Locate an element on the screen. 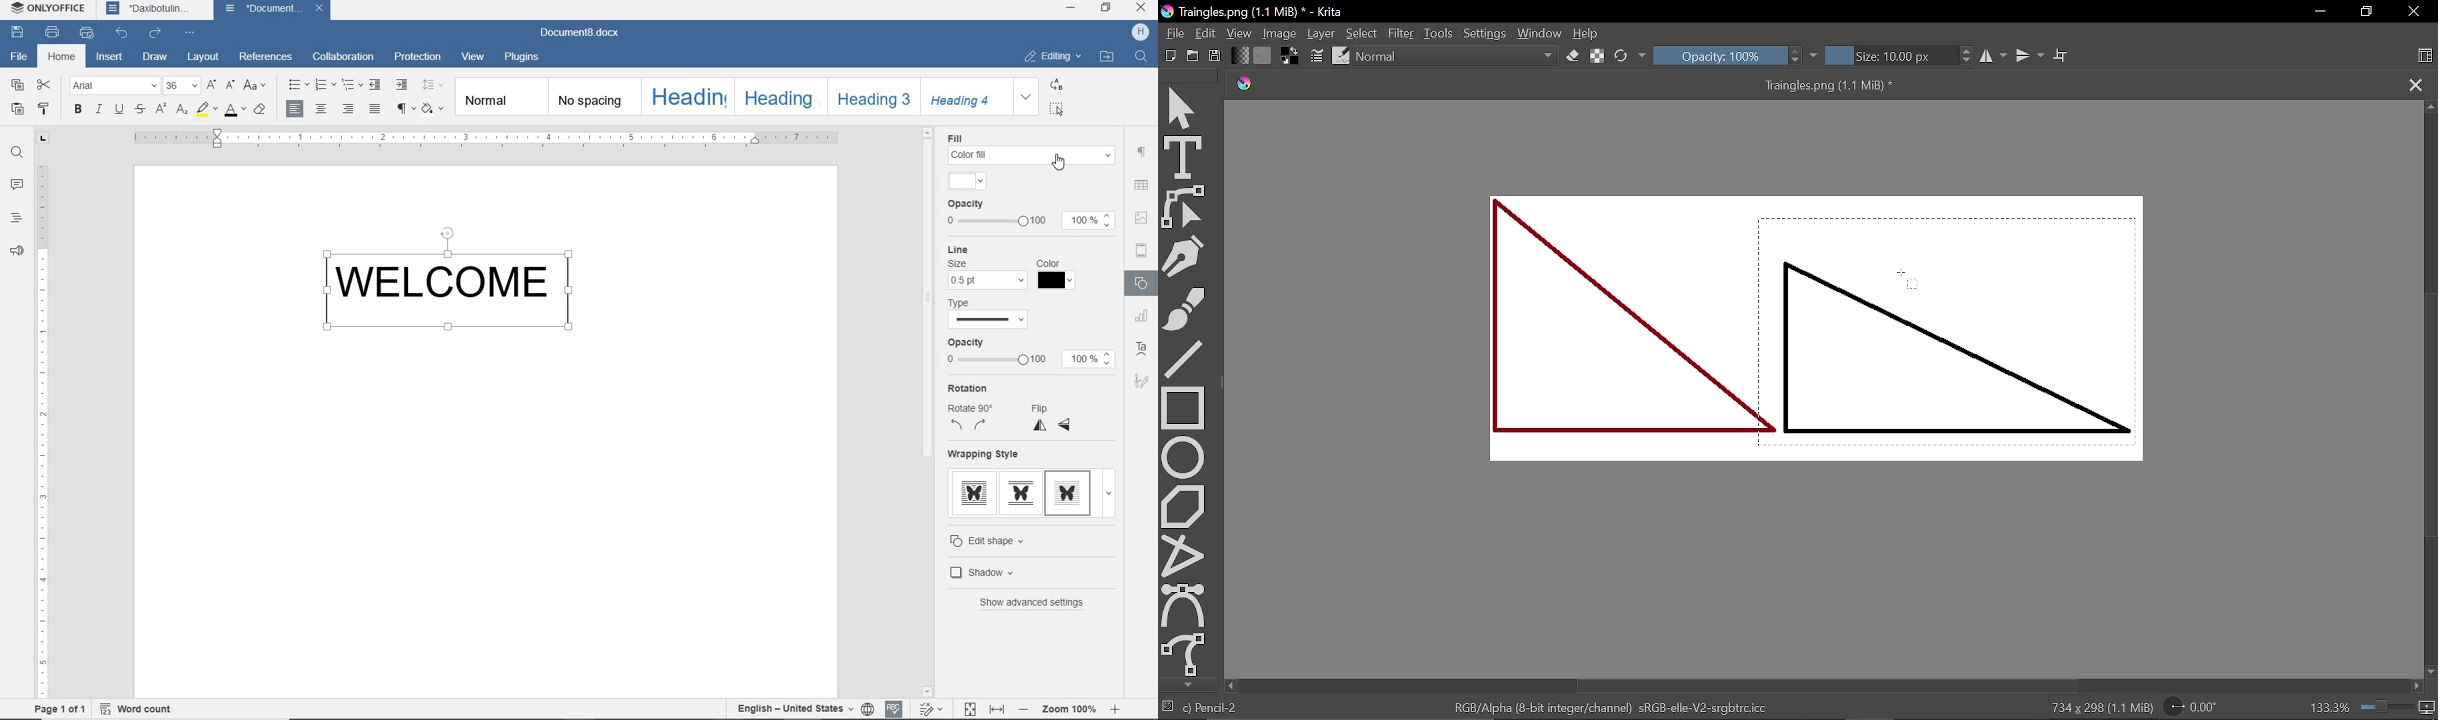 This screenshot has width=2464, height=728. Reload original preset is located at coordinates (1631, 55).